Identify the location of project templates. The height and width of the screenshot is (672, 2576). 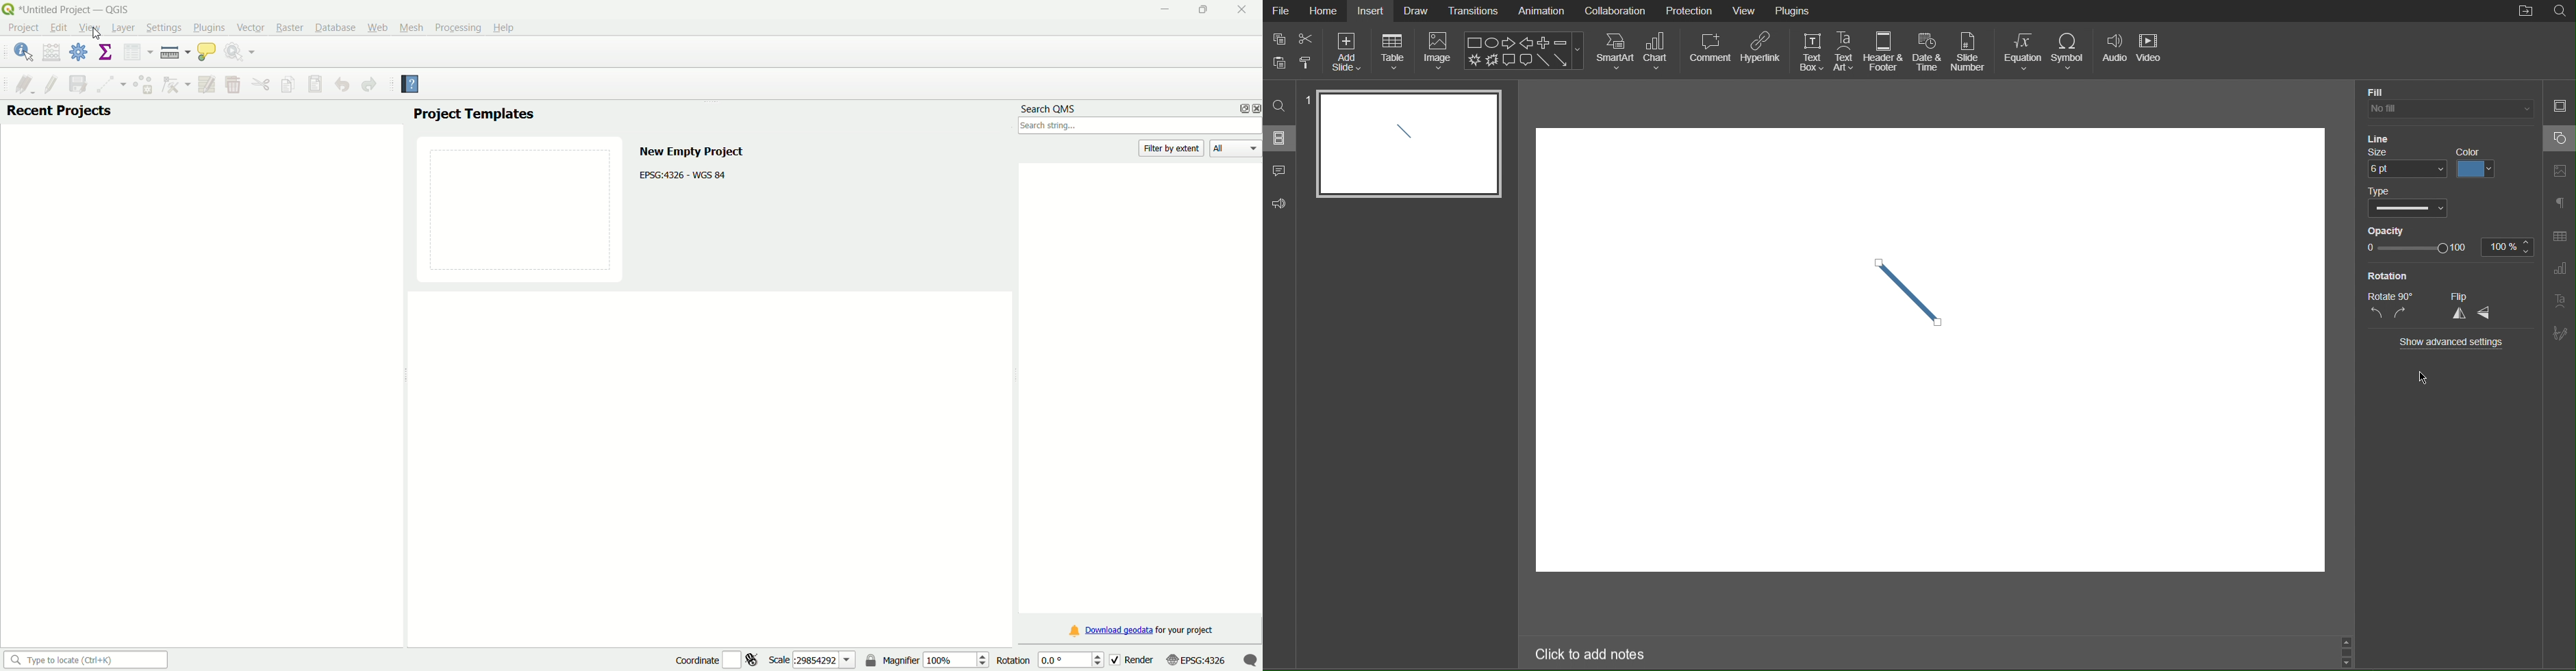
(473, 115).